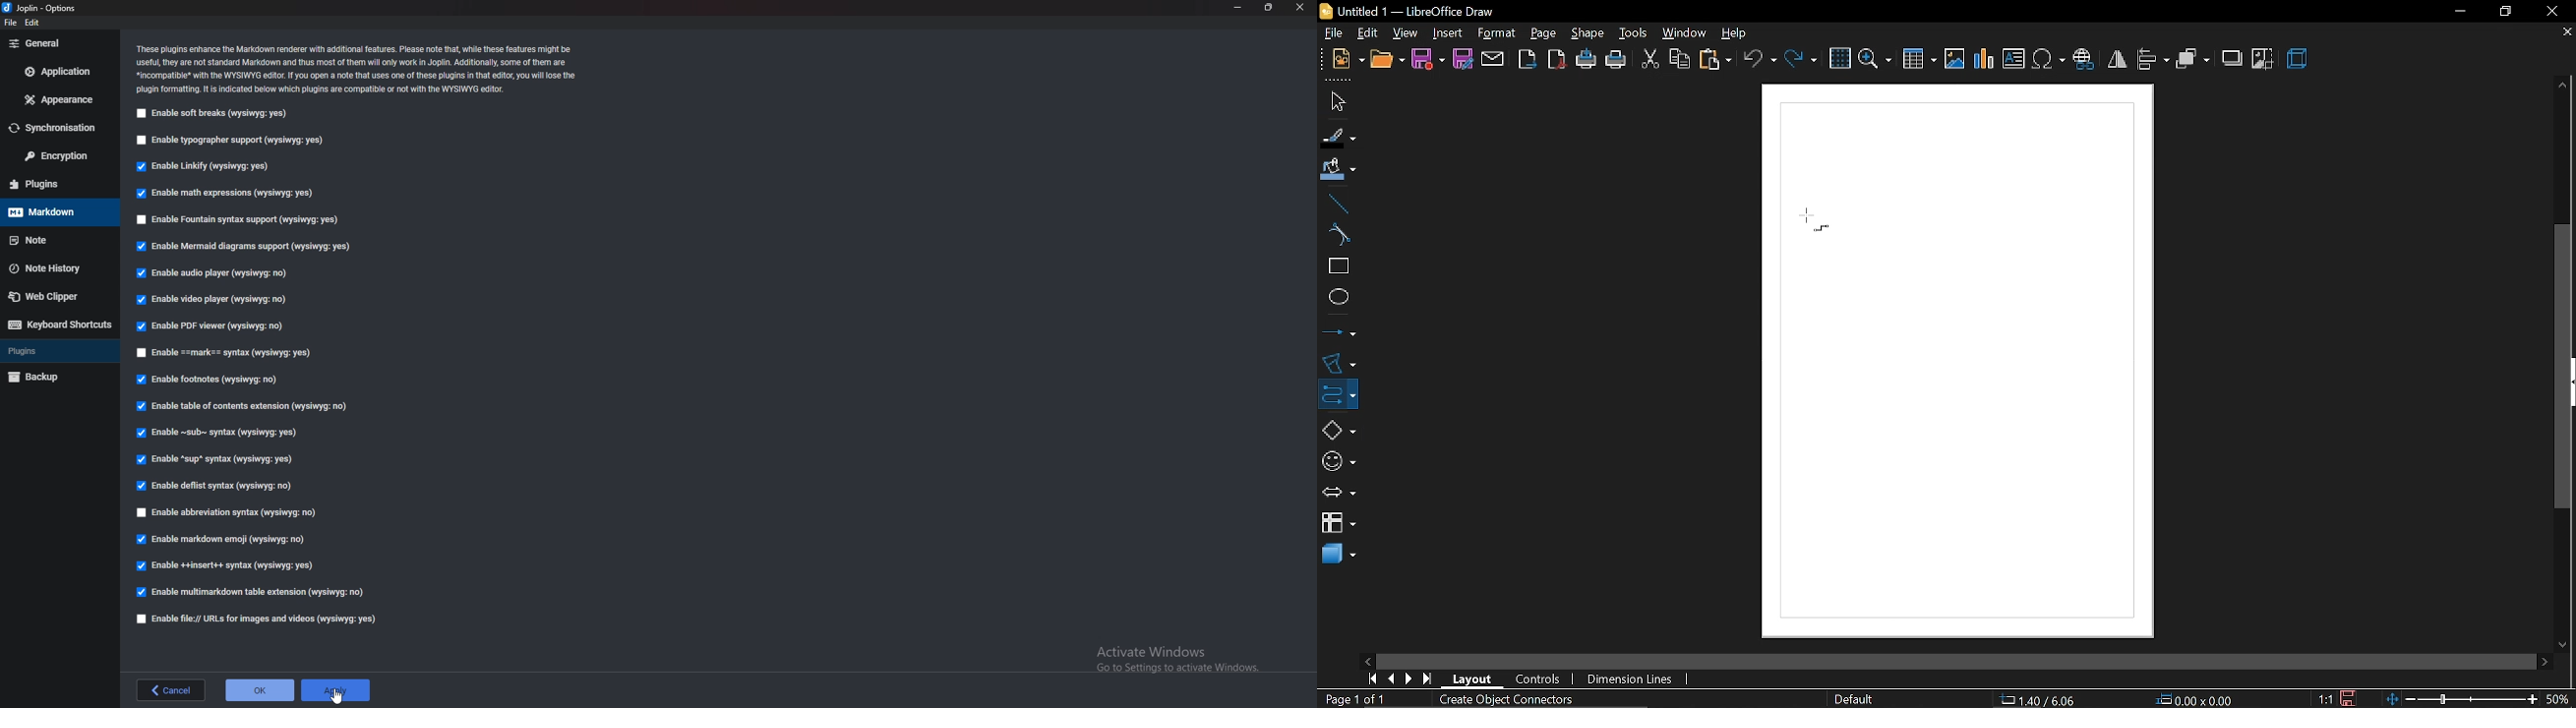  I want to click on edit, so click(33, 22).